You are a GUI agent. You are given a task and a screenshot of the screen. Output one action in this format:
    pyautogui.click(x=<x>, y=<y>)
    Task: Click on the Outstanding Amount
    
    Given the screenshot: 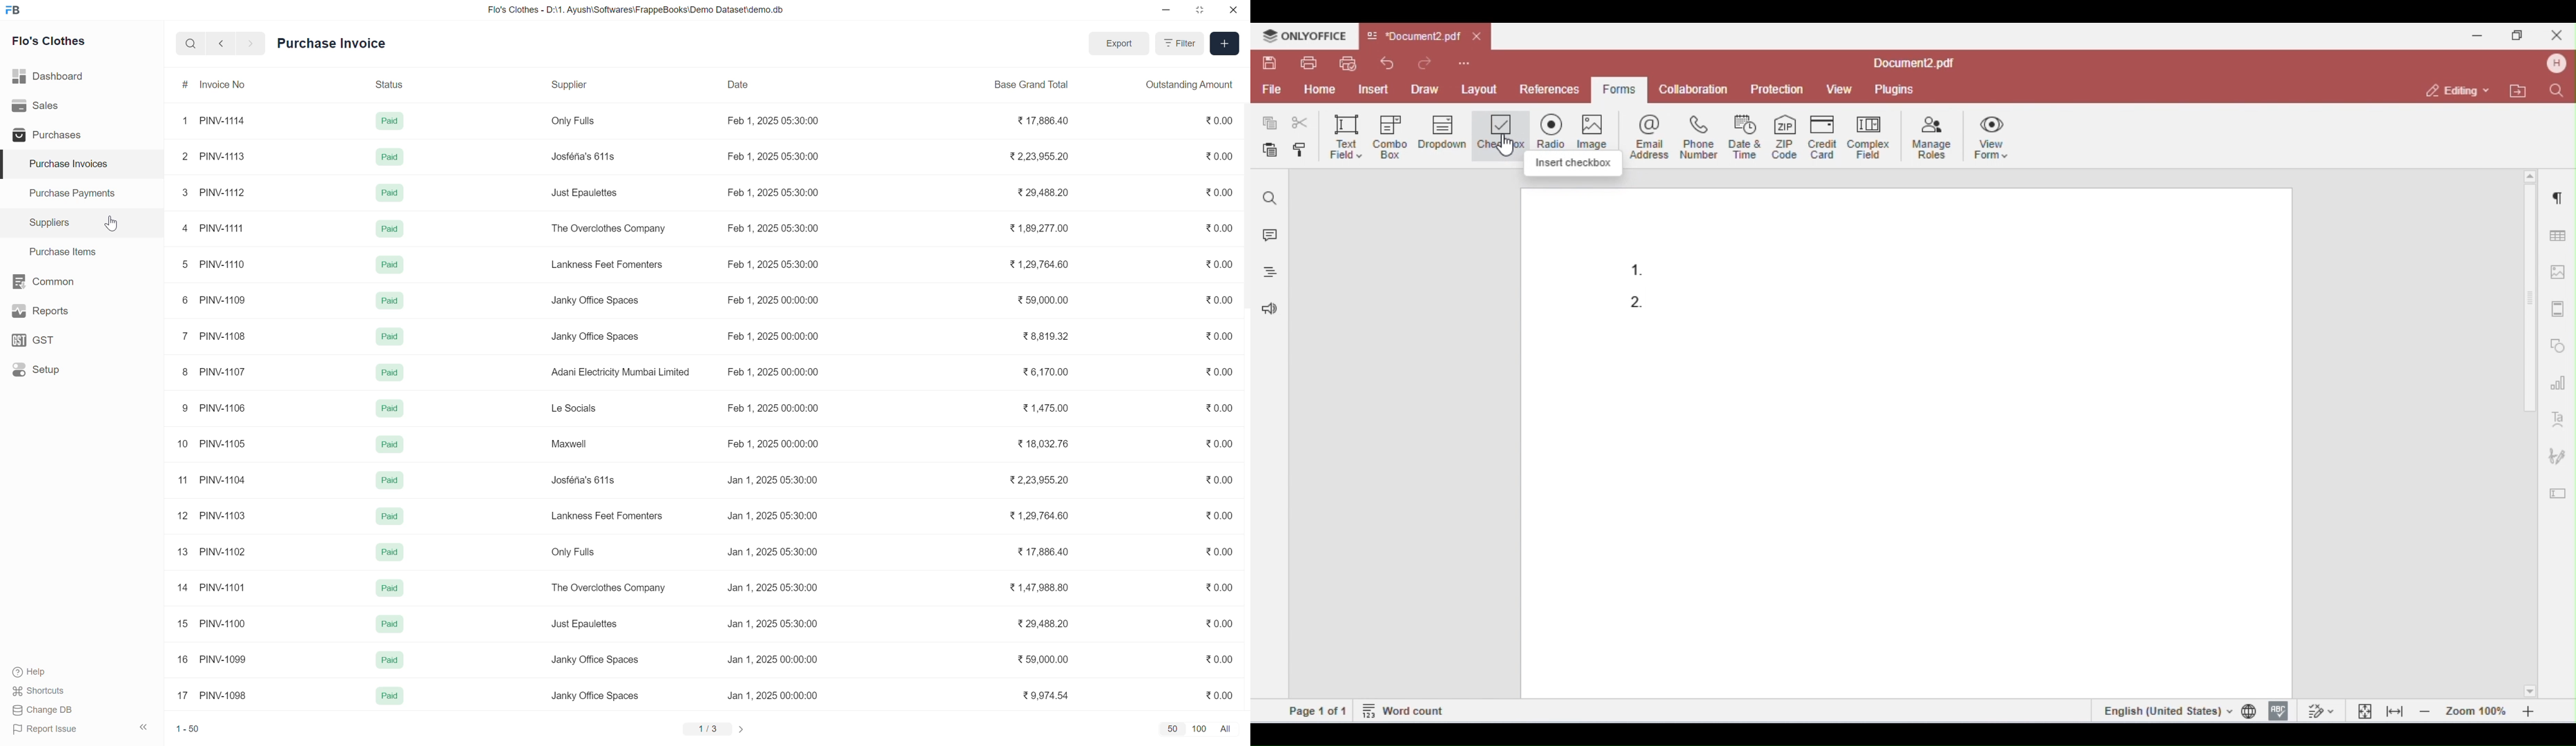 What is the action you would take?
    pyautogui.click(x=1193, y=85)
    